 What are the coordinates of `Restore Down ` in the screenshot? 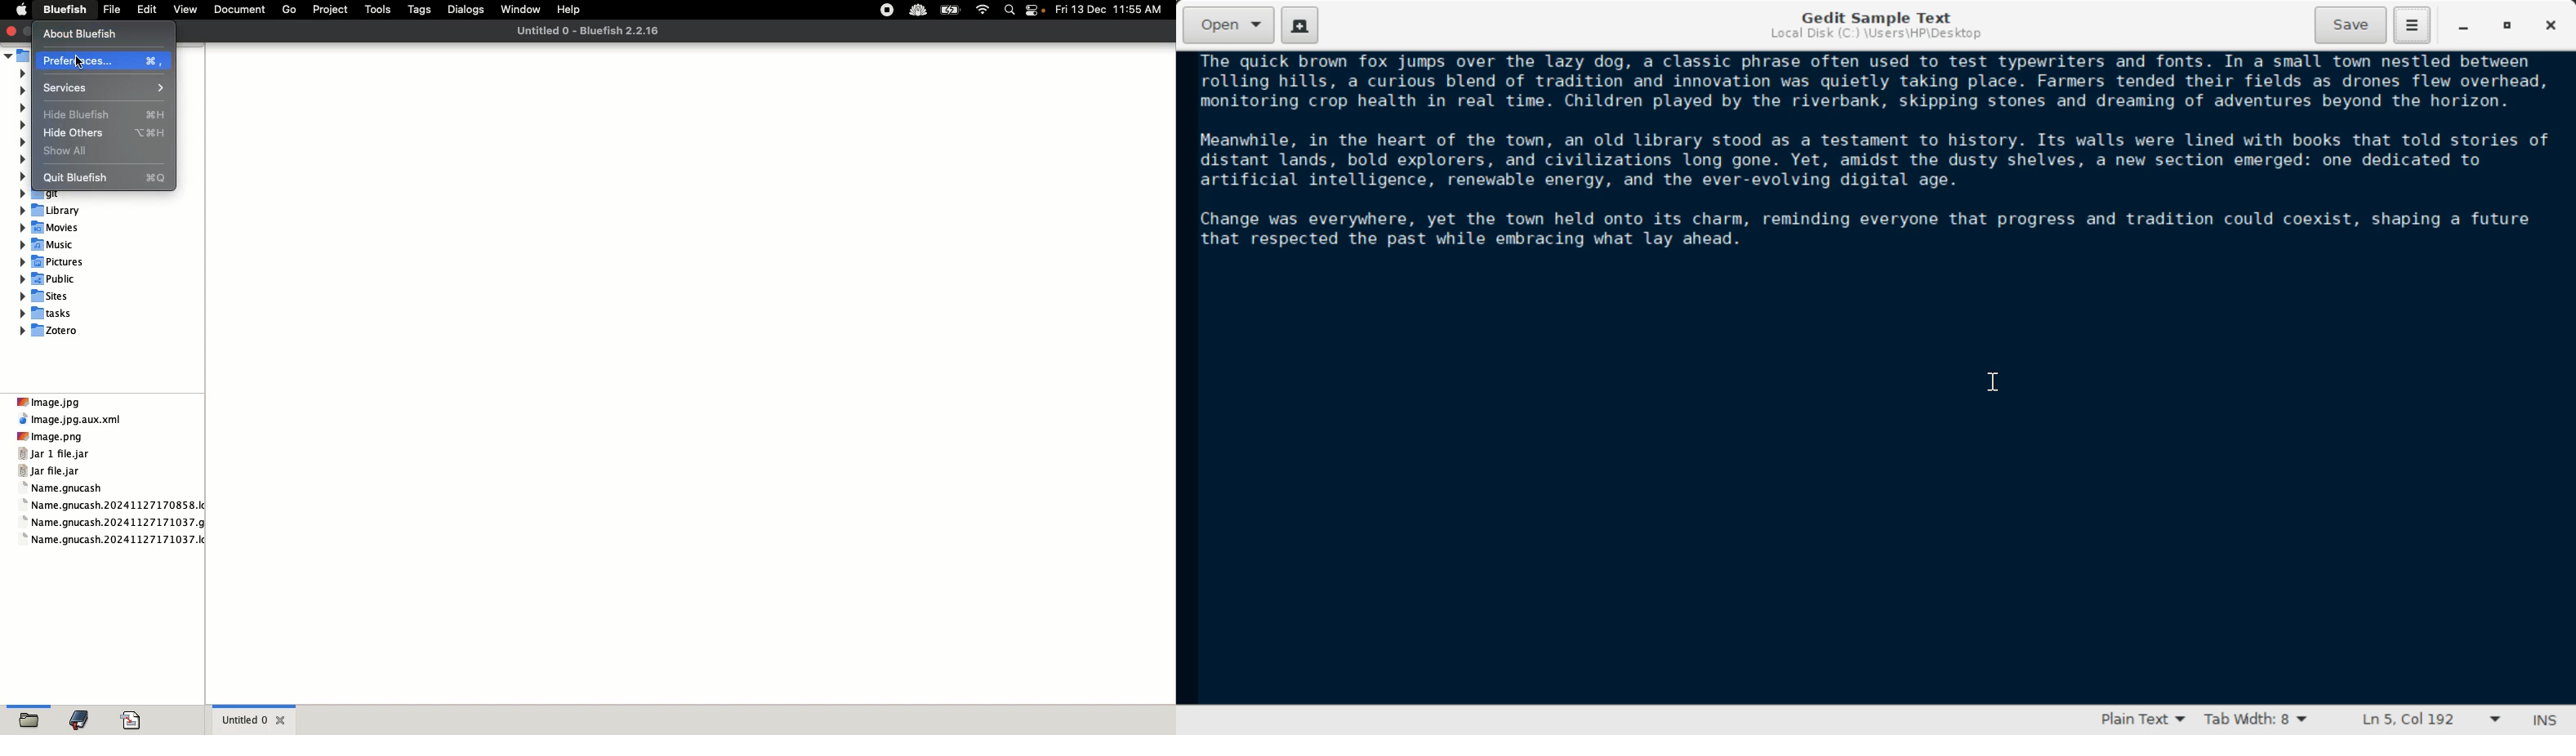 It's located at (2464, 26).